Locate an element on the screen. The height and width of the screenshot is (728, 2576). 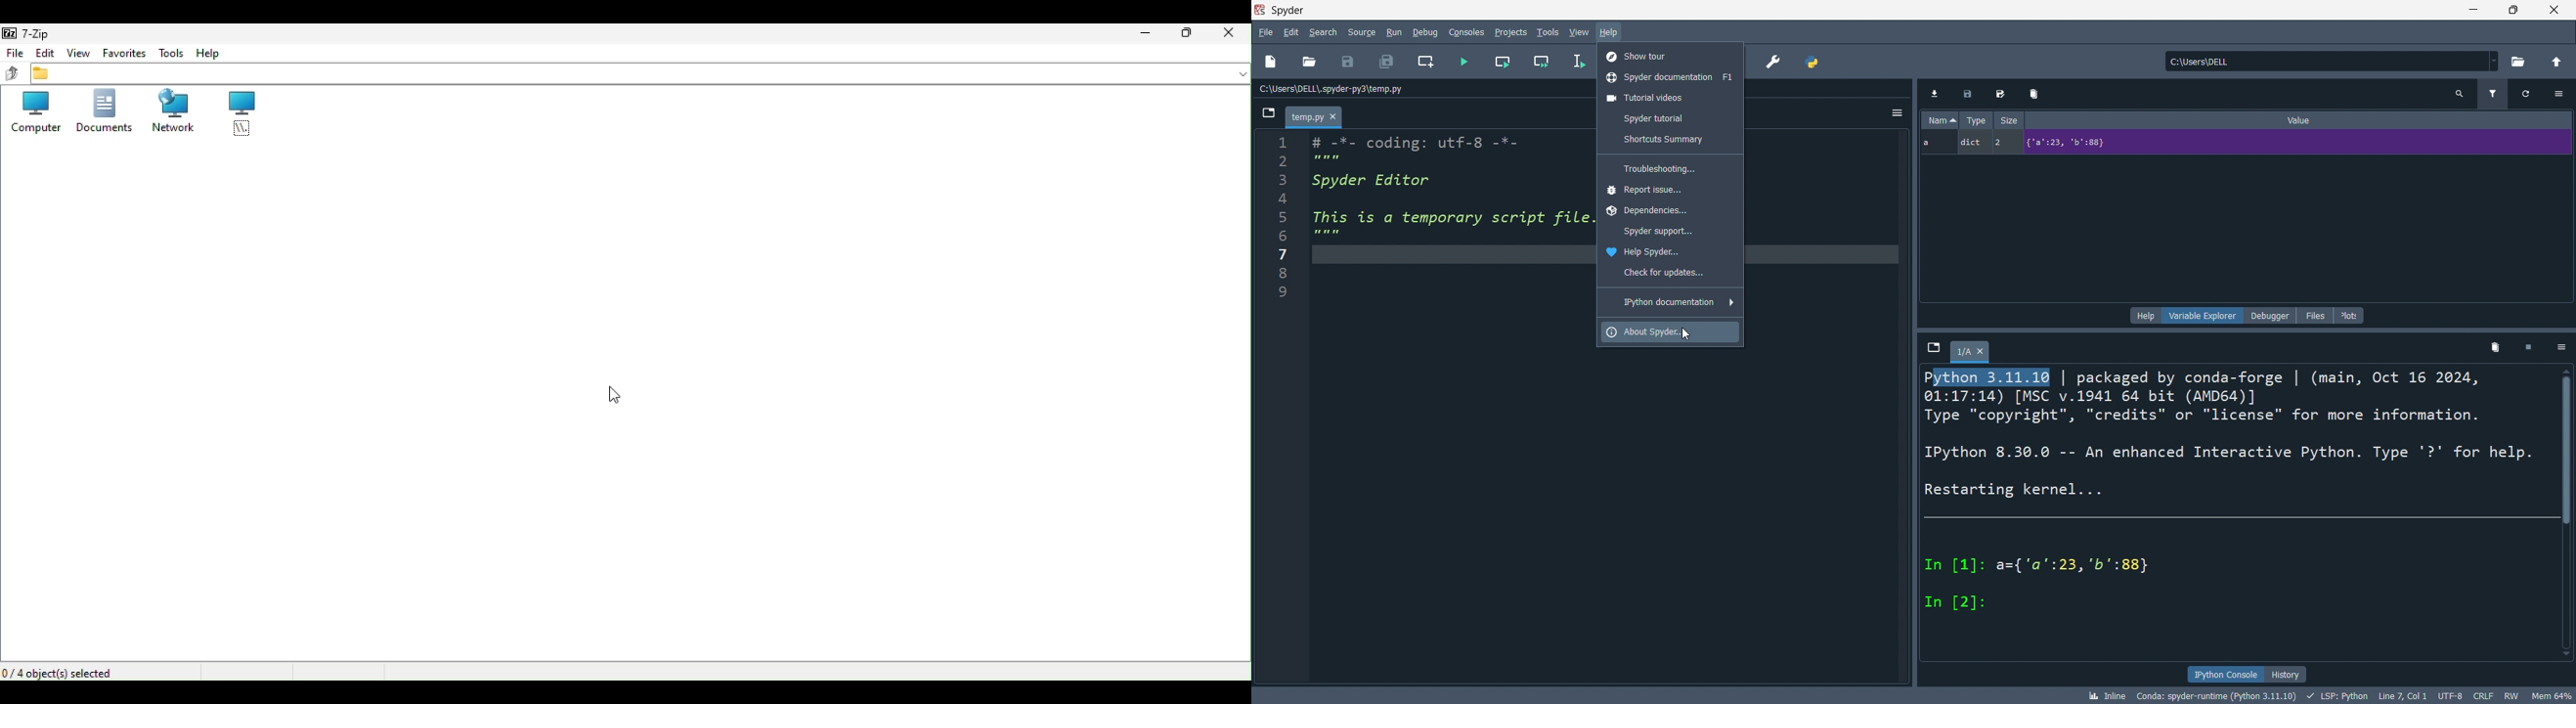
7 zip is located at coordinates (26, 31).